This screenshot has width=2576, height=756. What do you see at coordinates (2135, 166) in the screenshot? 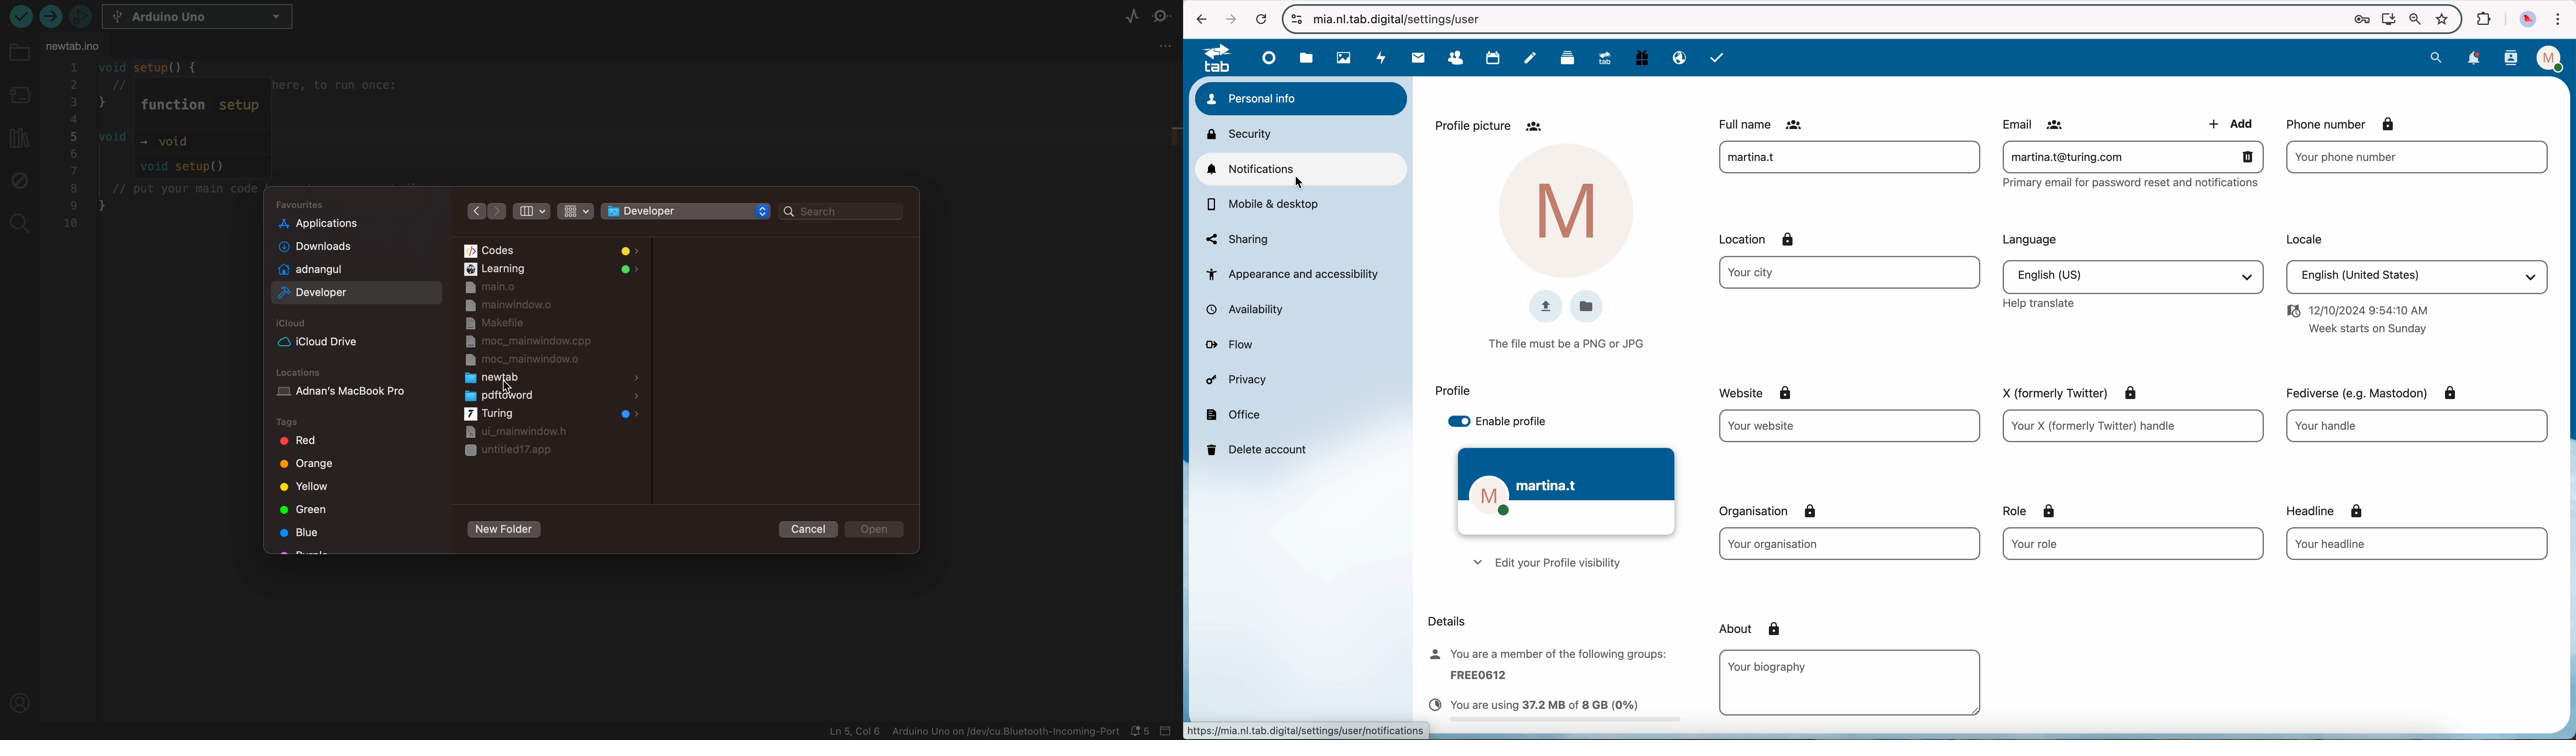
I see `email` at bounding box center [2135, 166].